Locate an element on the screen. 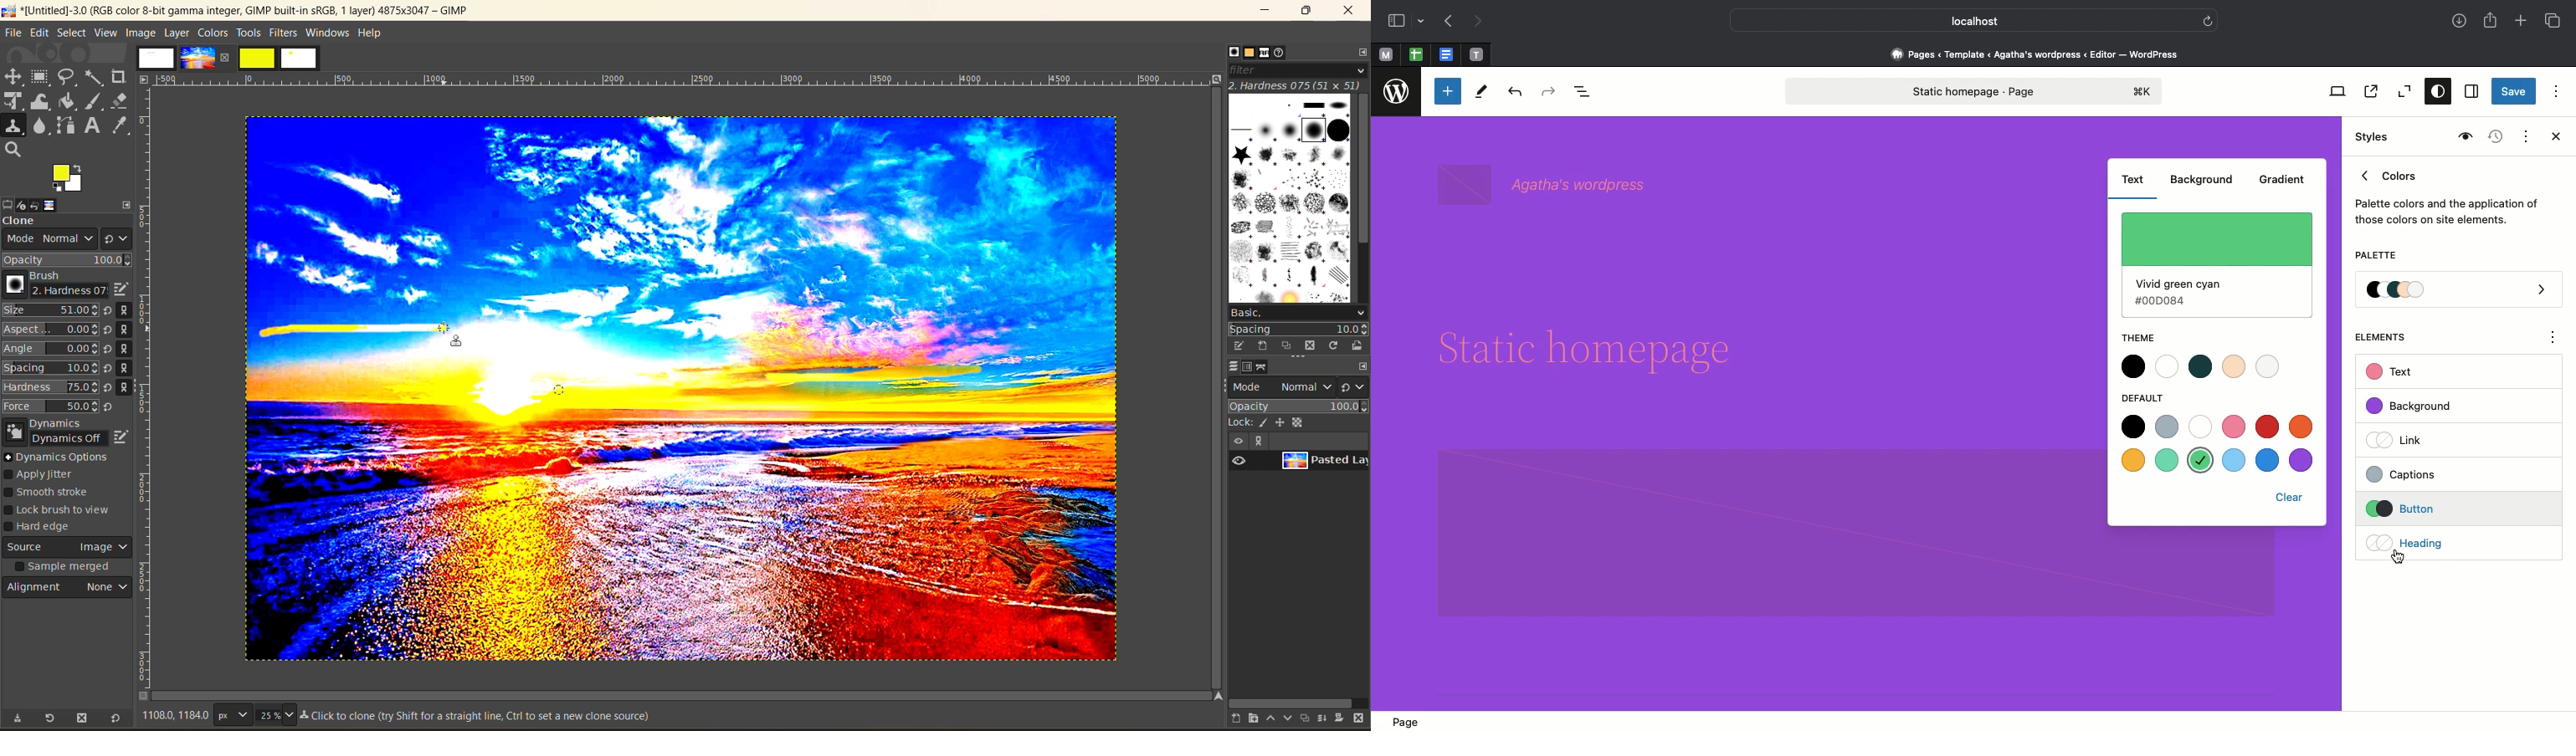 The image size is (2576, 756). Palette is located at coordinates (2460, 291).